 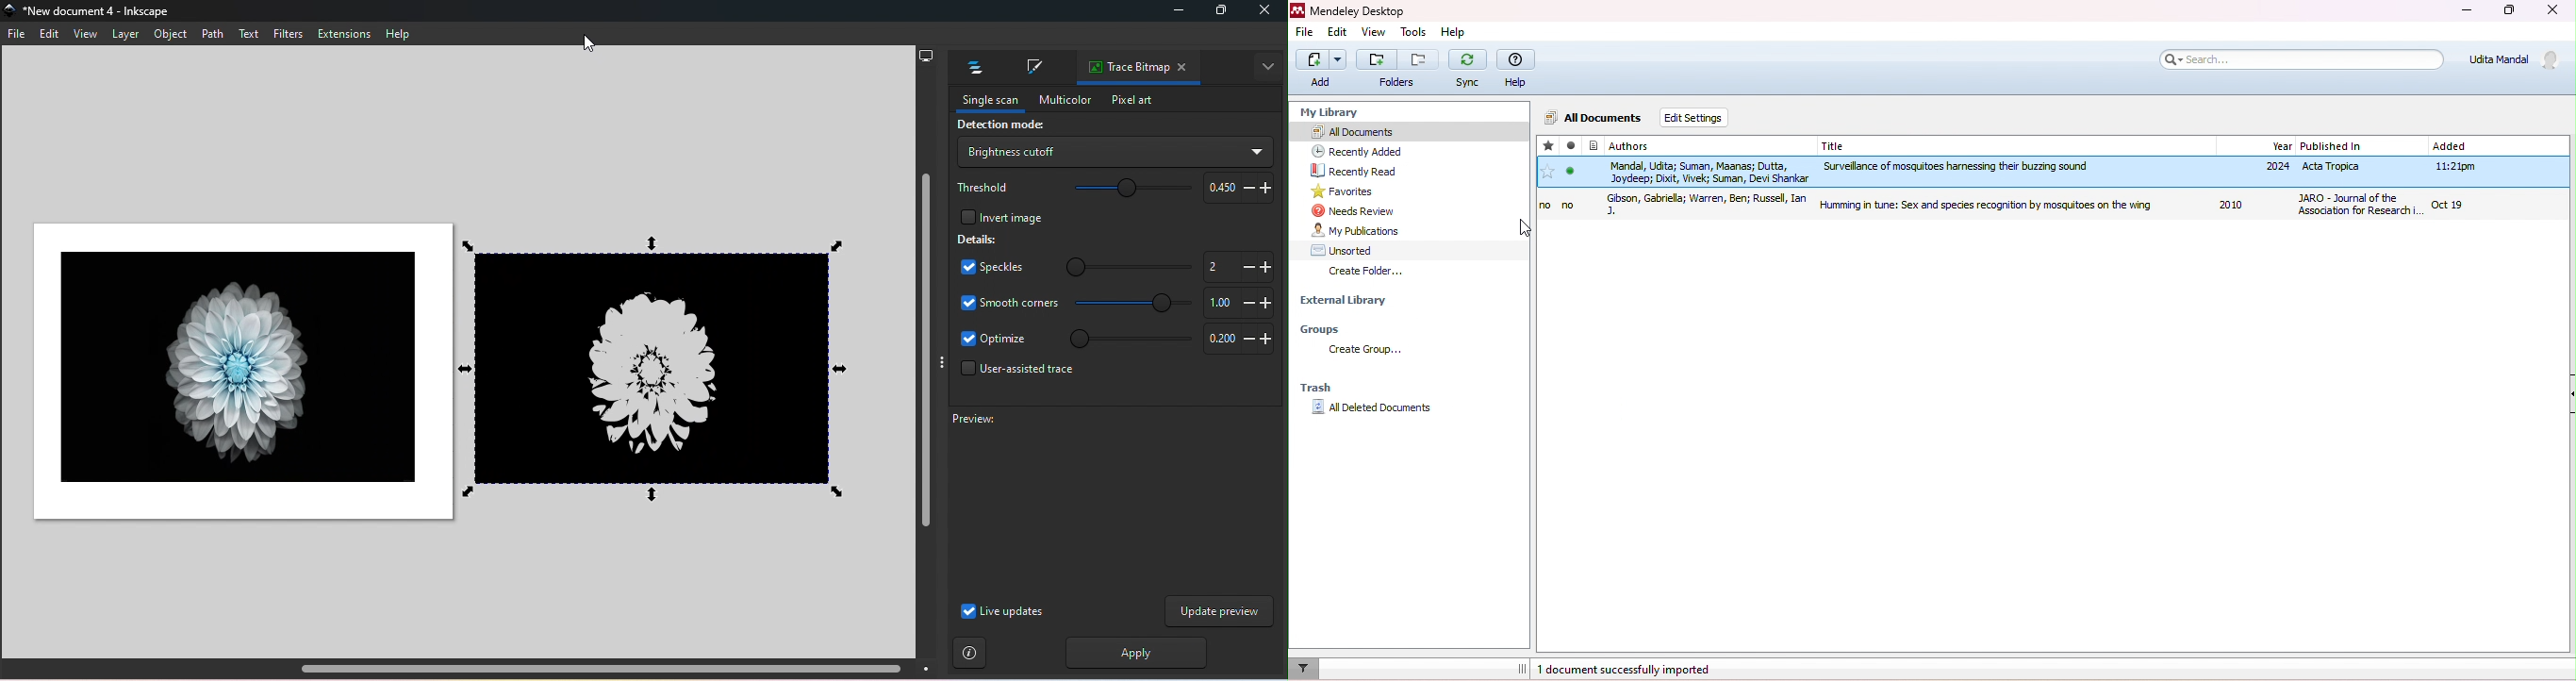 What do you see at coordinates (1572, 174) in the screenshot?
I see `mark as read` at bounding box center [1572, 174].